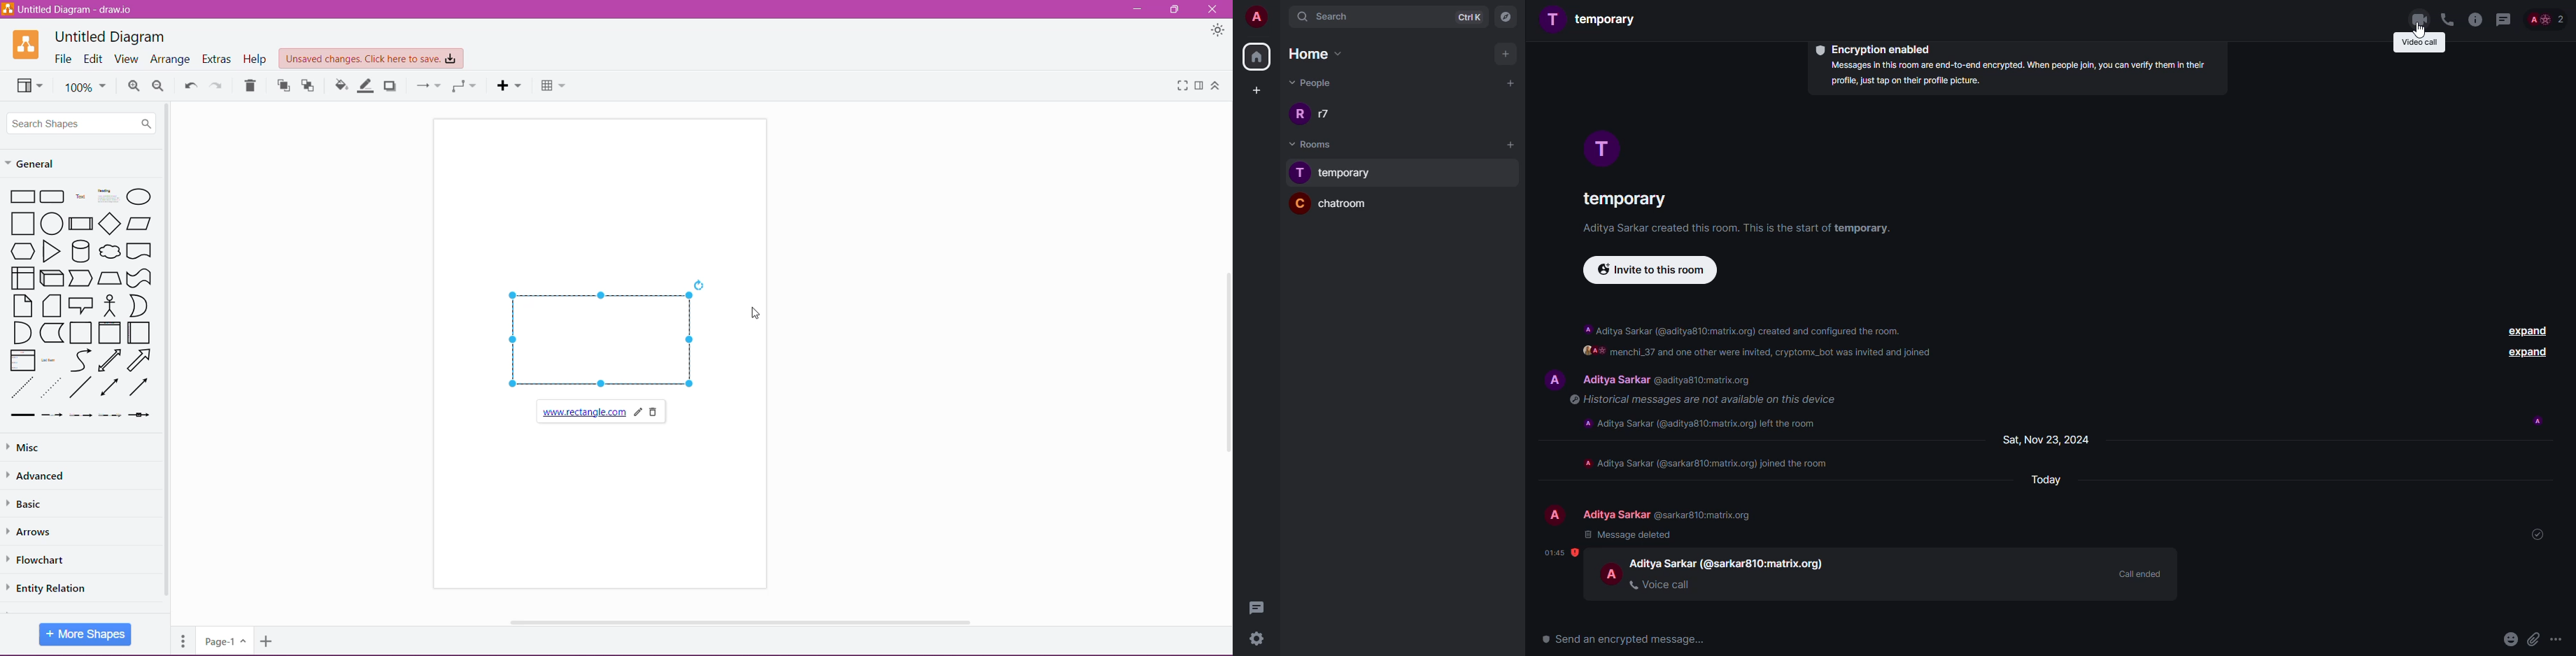 The width and height of the screenshot is (2576, 672). I want to click on send encrypted message, so click(1626, 637).